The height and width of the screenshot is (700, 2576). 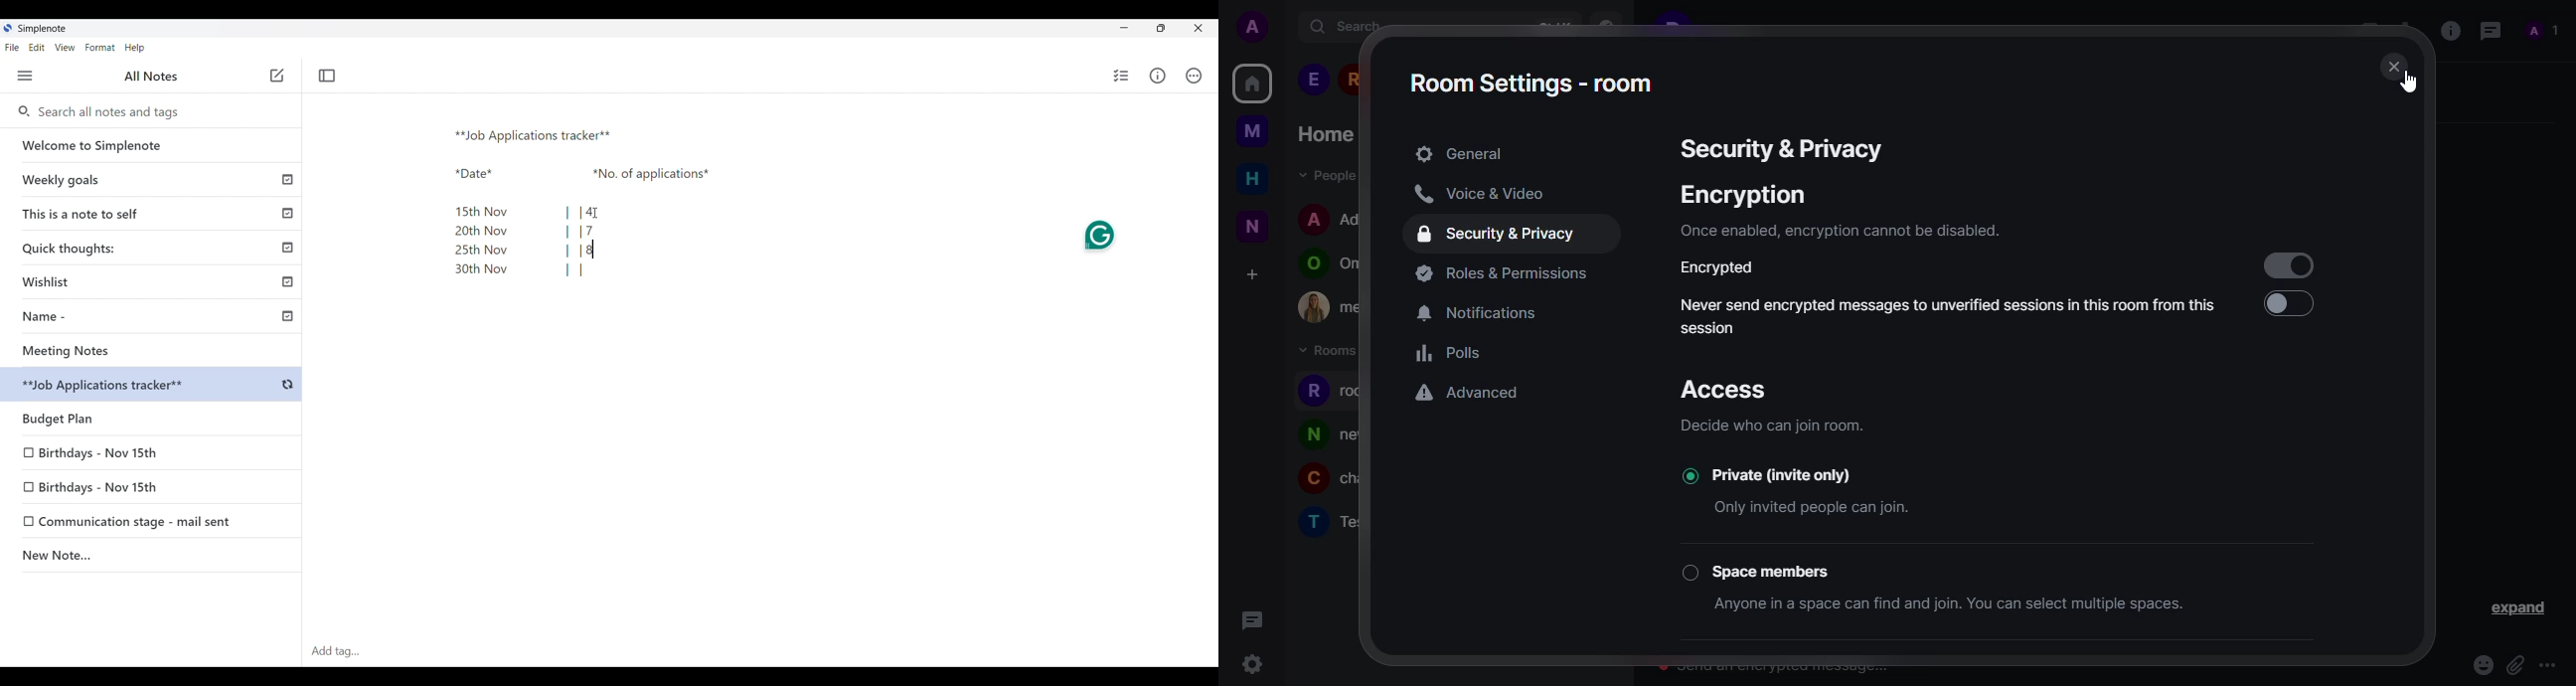 I want to click on View, so click(x=65, y=48).